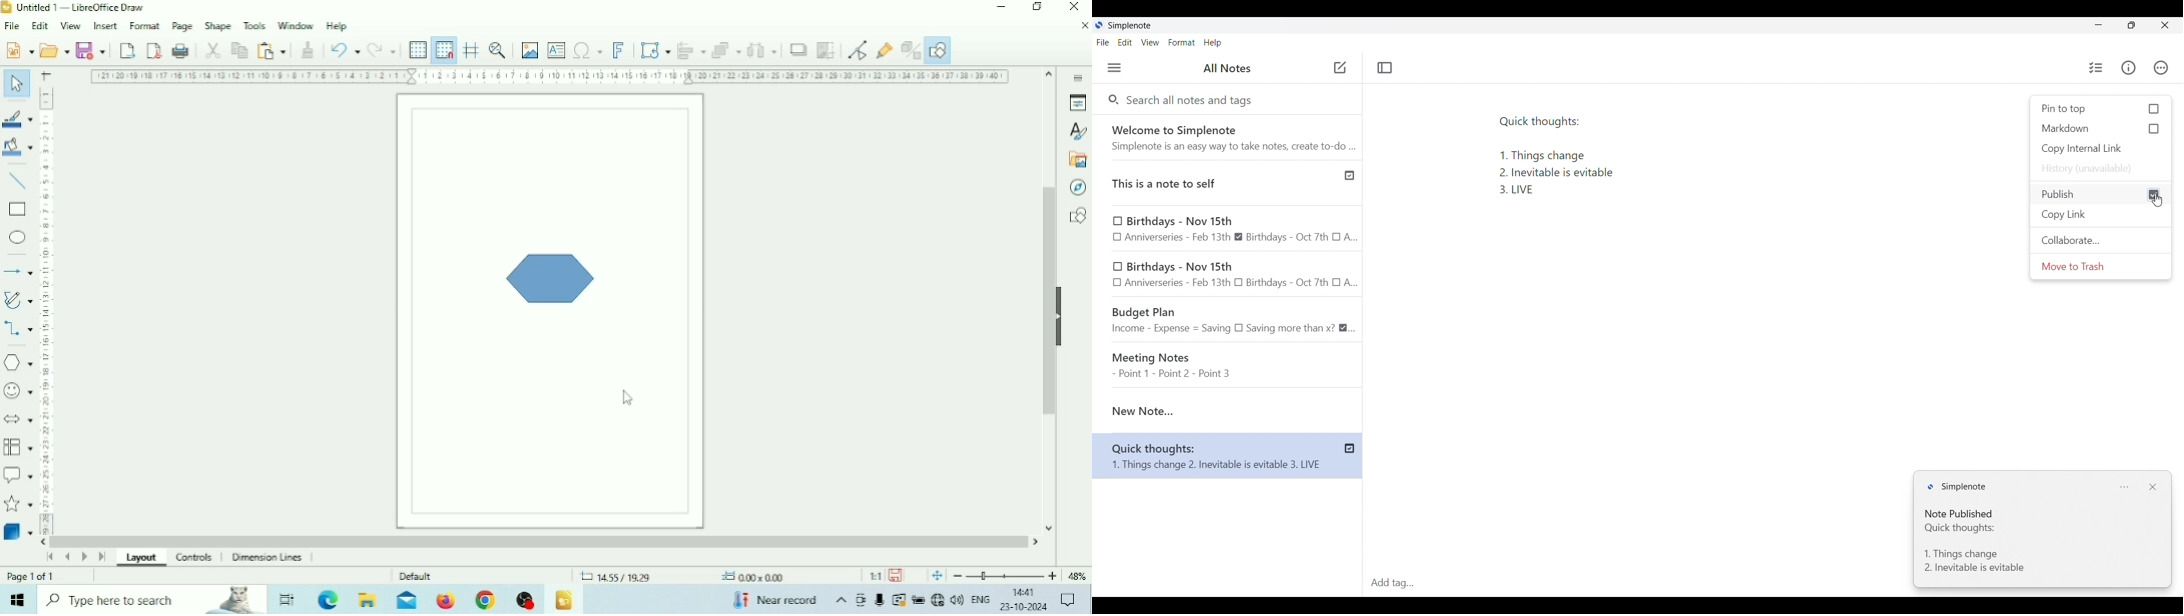  What do you see at coordinates (2161, 67) in the screenshot?
I see `Actions` at bounding box center [2161, 67].